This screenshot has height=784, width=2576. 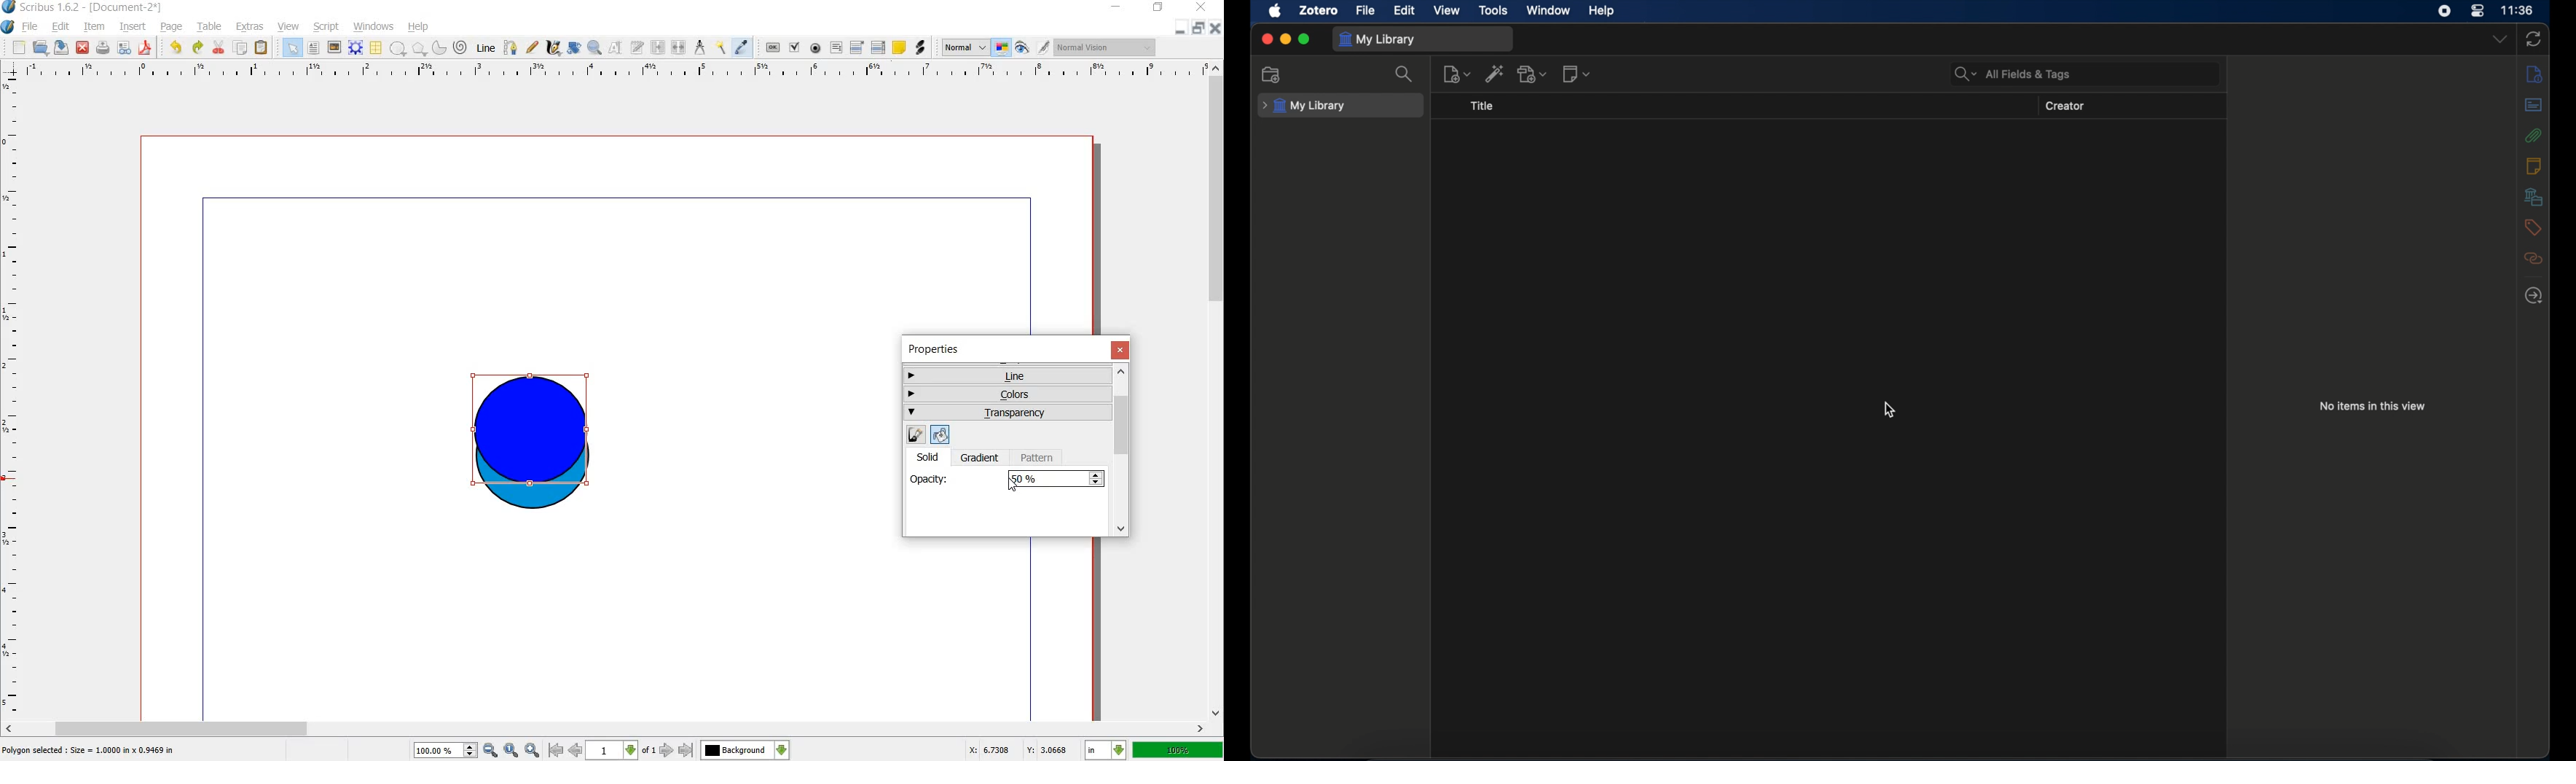 I want to click on save as pdf, so click(x=144, y=48).